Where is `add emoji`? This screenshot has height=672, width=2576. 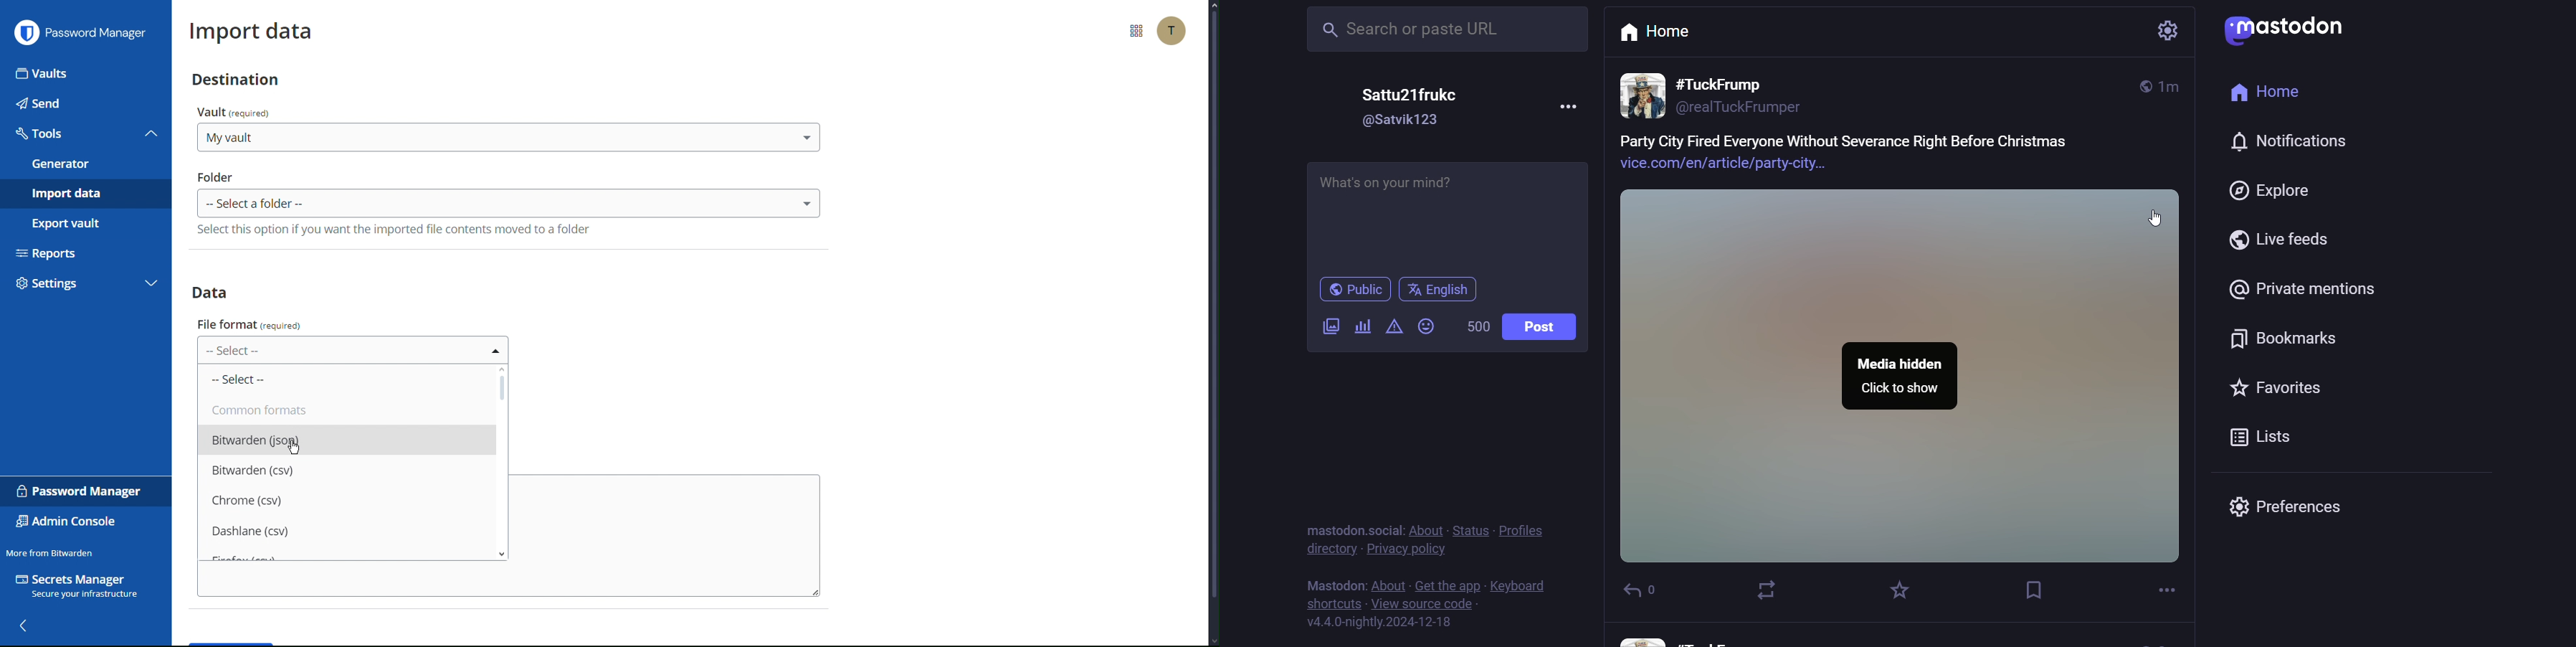
add emoji is located at coordinates (1425, 325).